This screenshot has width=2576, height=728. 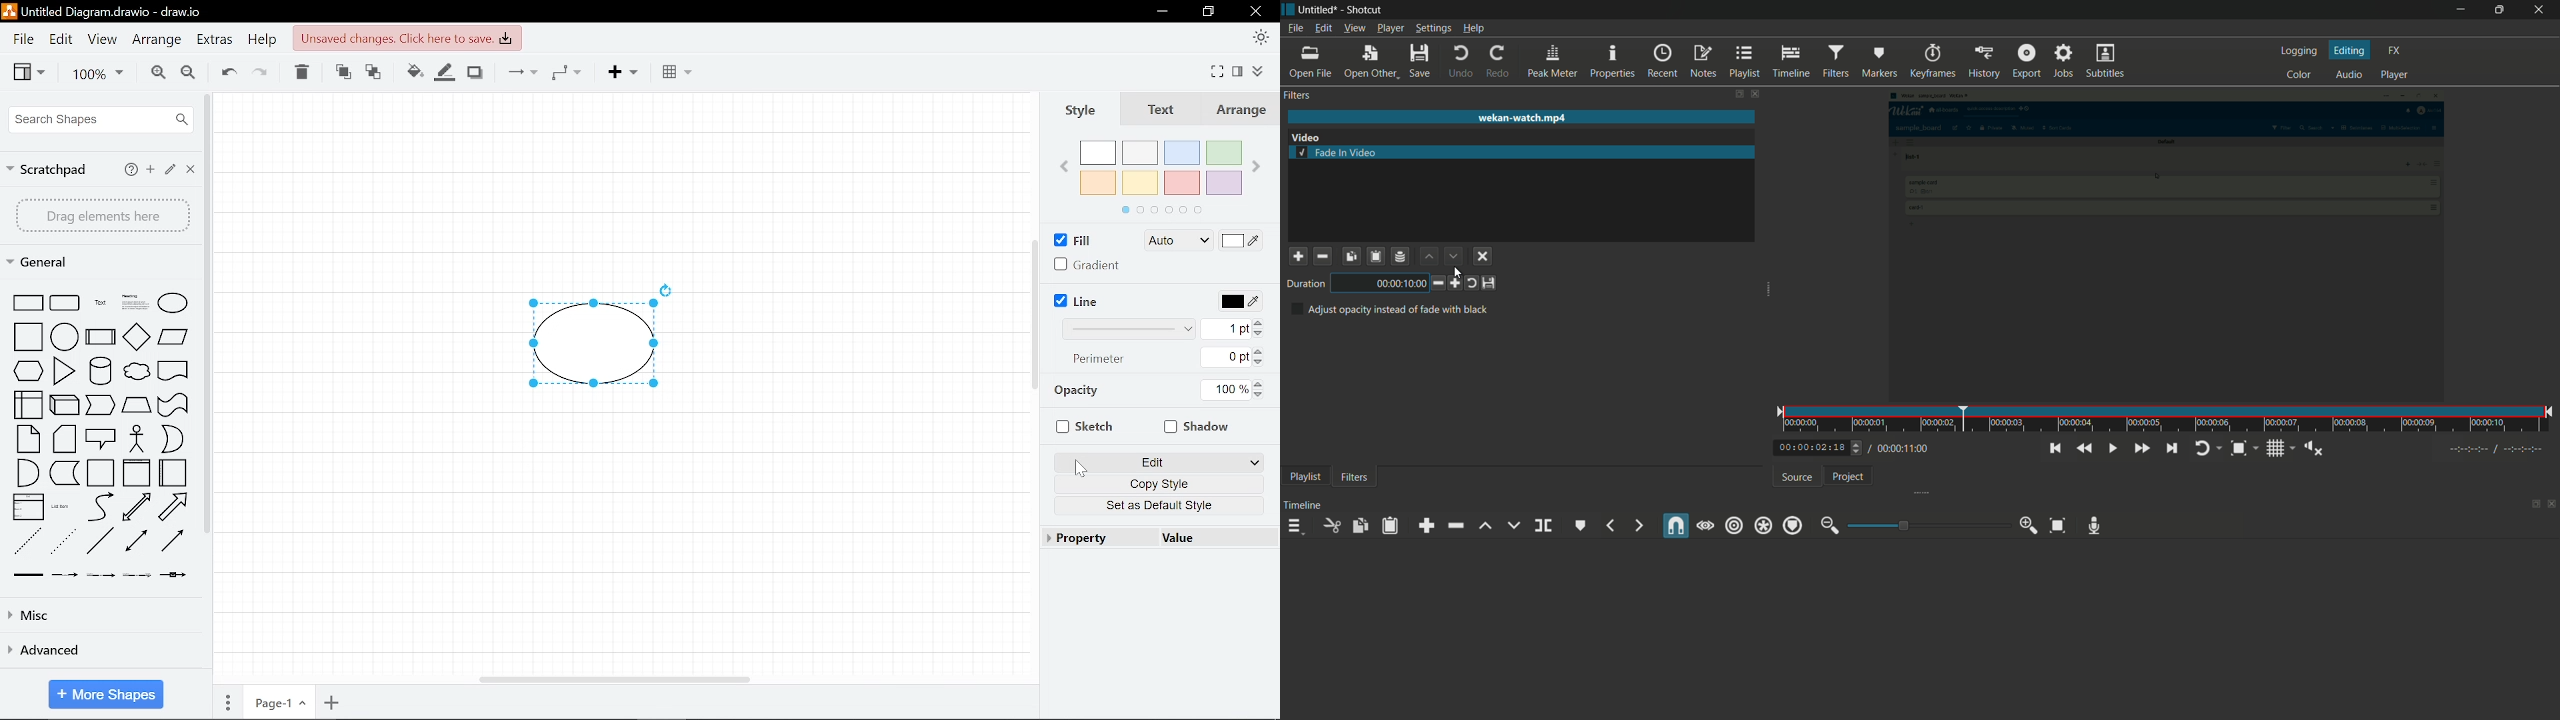 I want to click on Increase opacity, so click(x=1259, y=384).